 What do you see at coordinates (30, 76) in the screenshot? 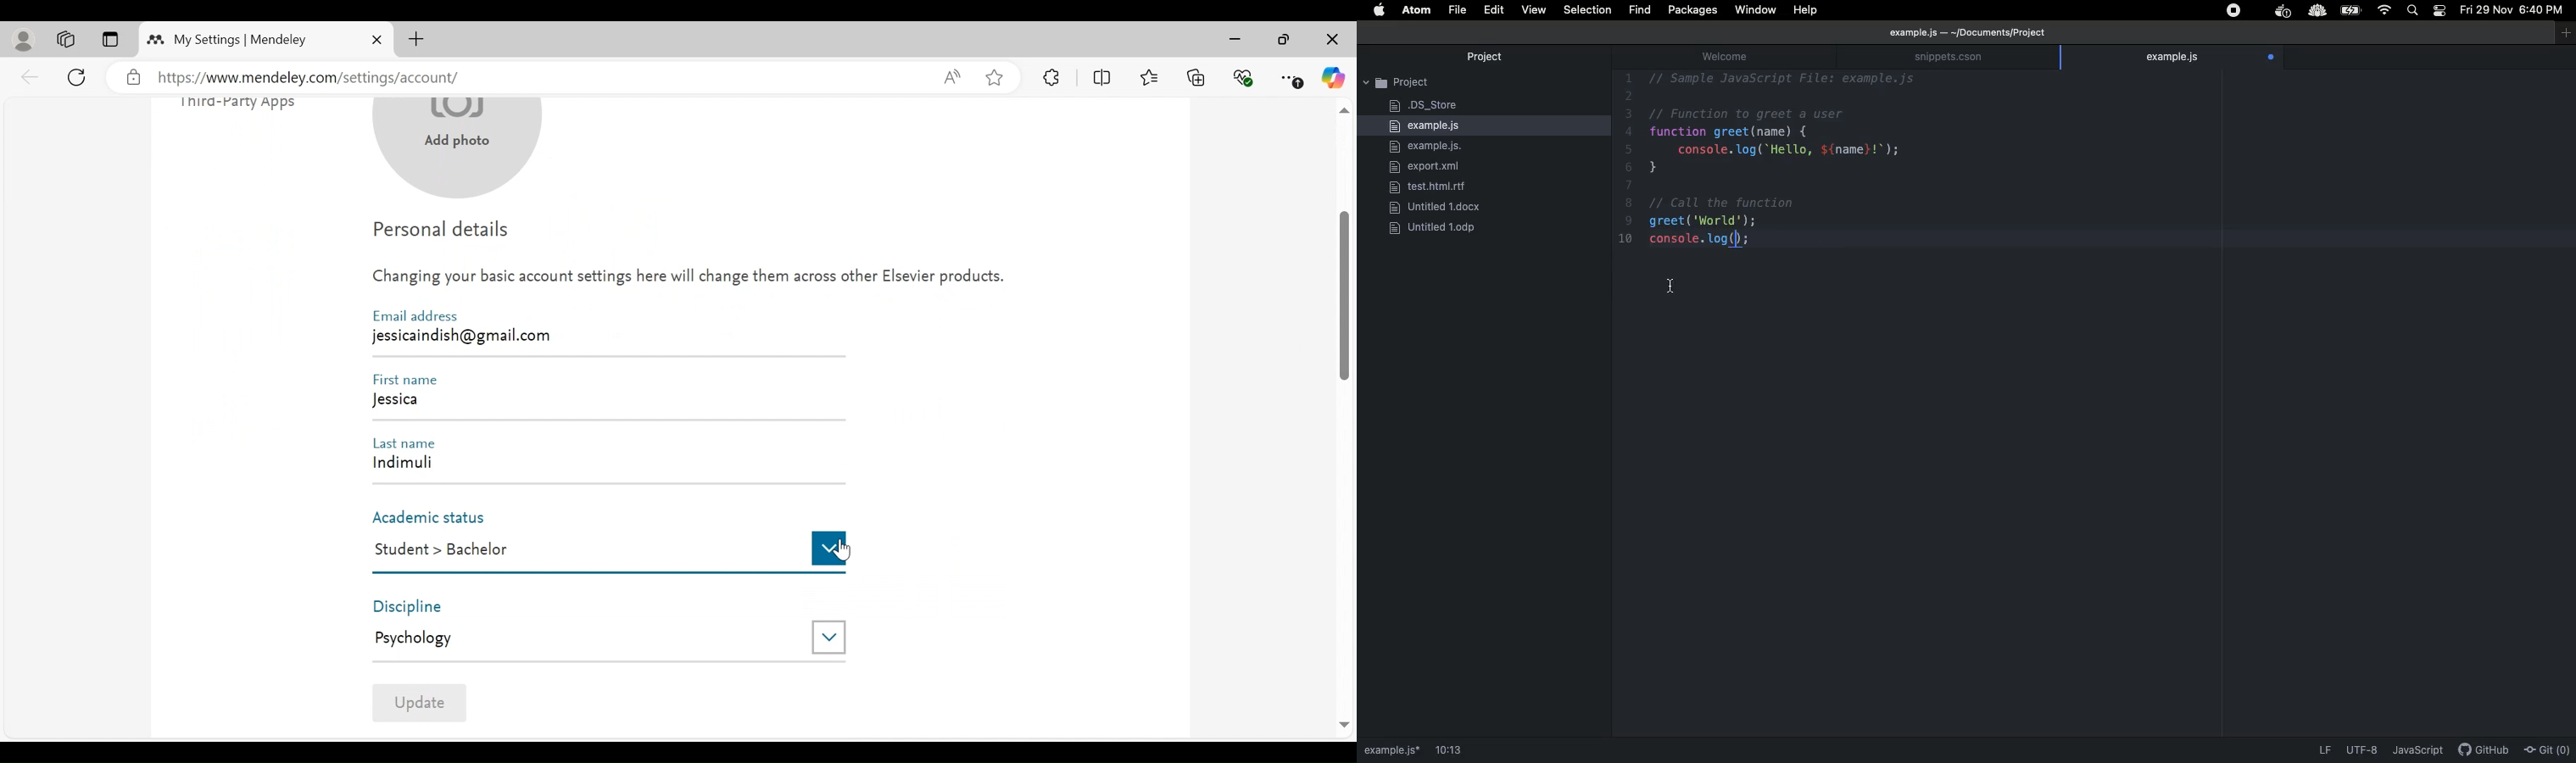
I see ` back` at bounding box center [30, 76].